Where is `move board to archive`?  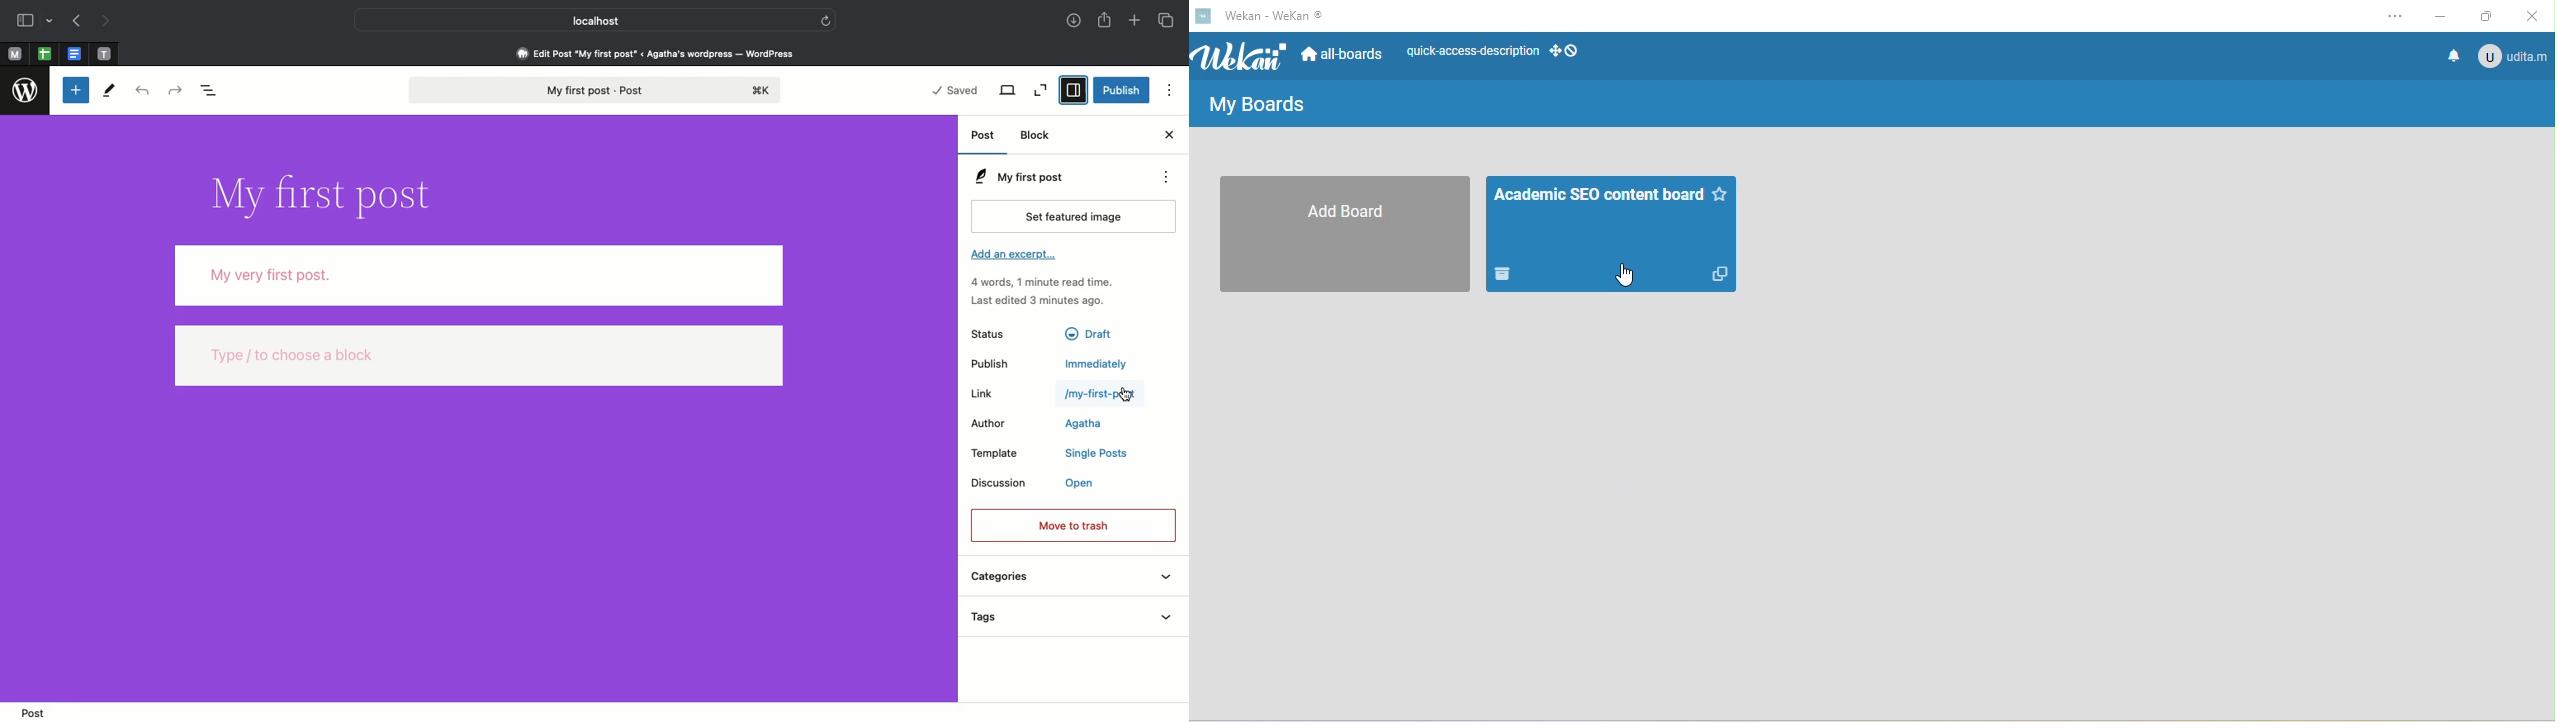 move board to archive is located at coordinates (1503, 274).